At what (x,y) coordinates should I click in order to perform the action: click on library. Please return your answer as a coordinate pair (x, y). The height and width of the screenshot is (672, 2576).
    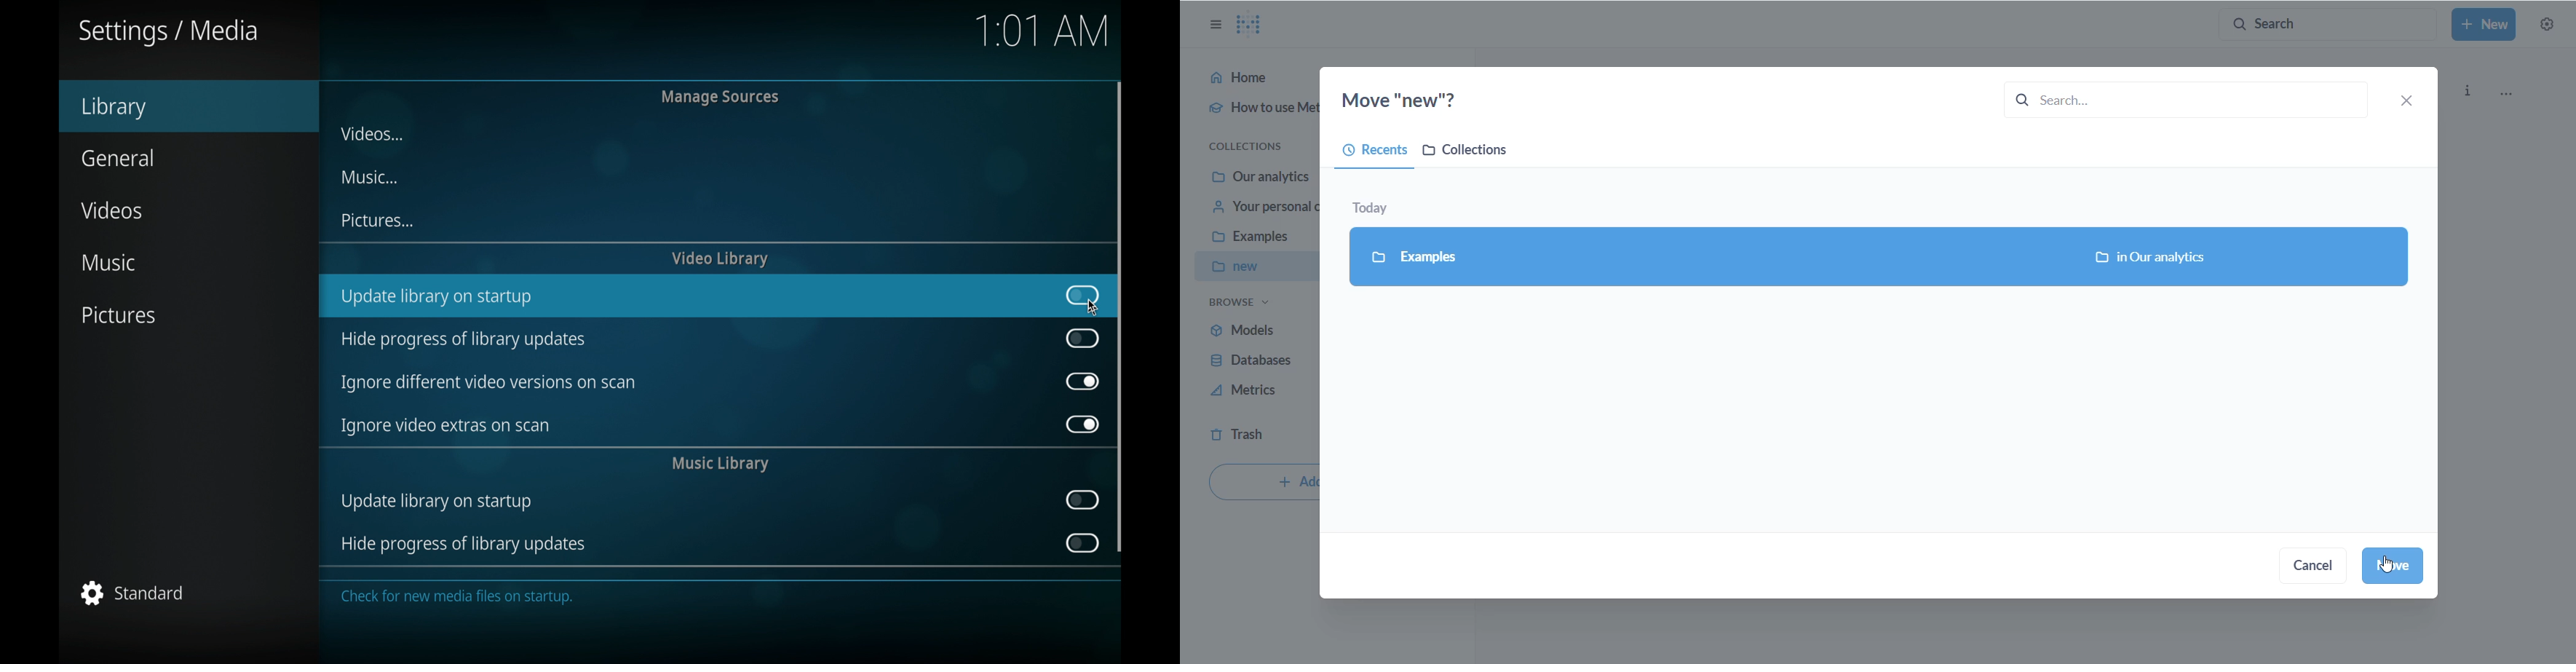
    Looking at the image, I should click on (114, 108).